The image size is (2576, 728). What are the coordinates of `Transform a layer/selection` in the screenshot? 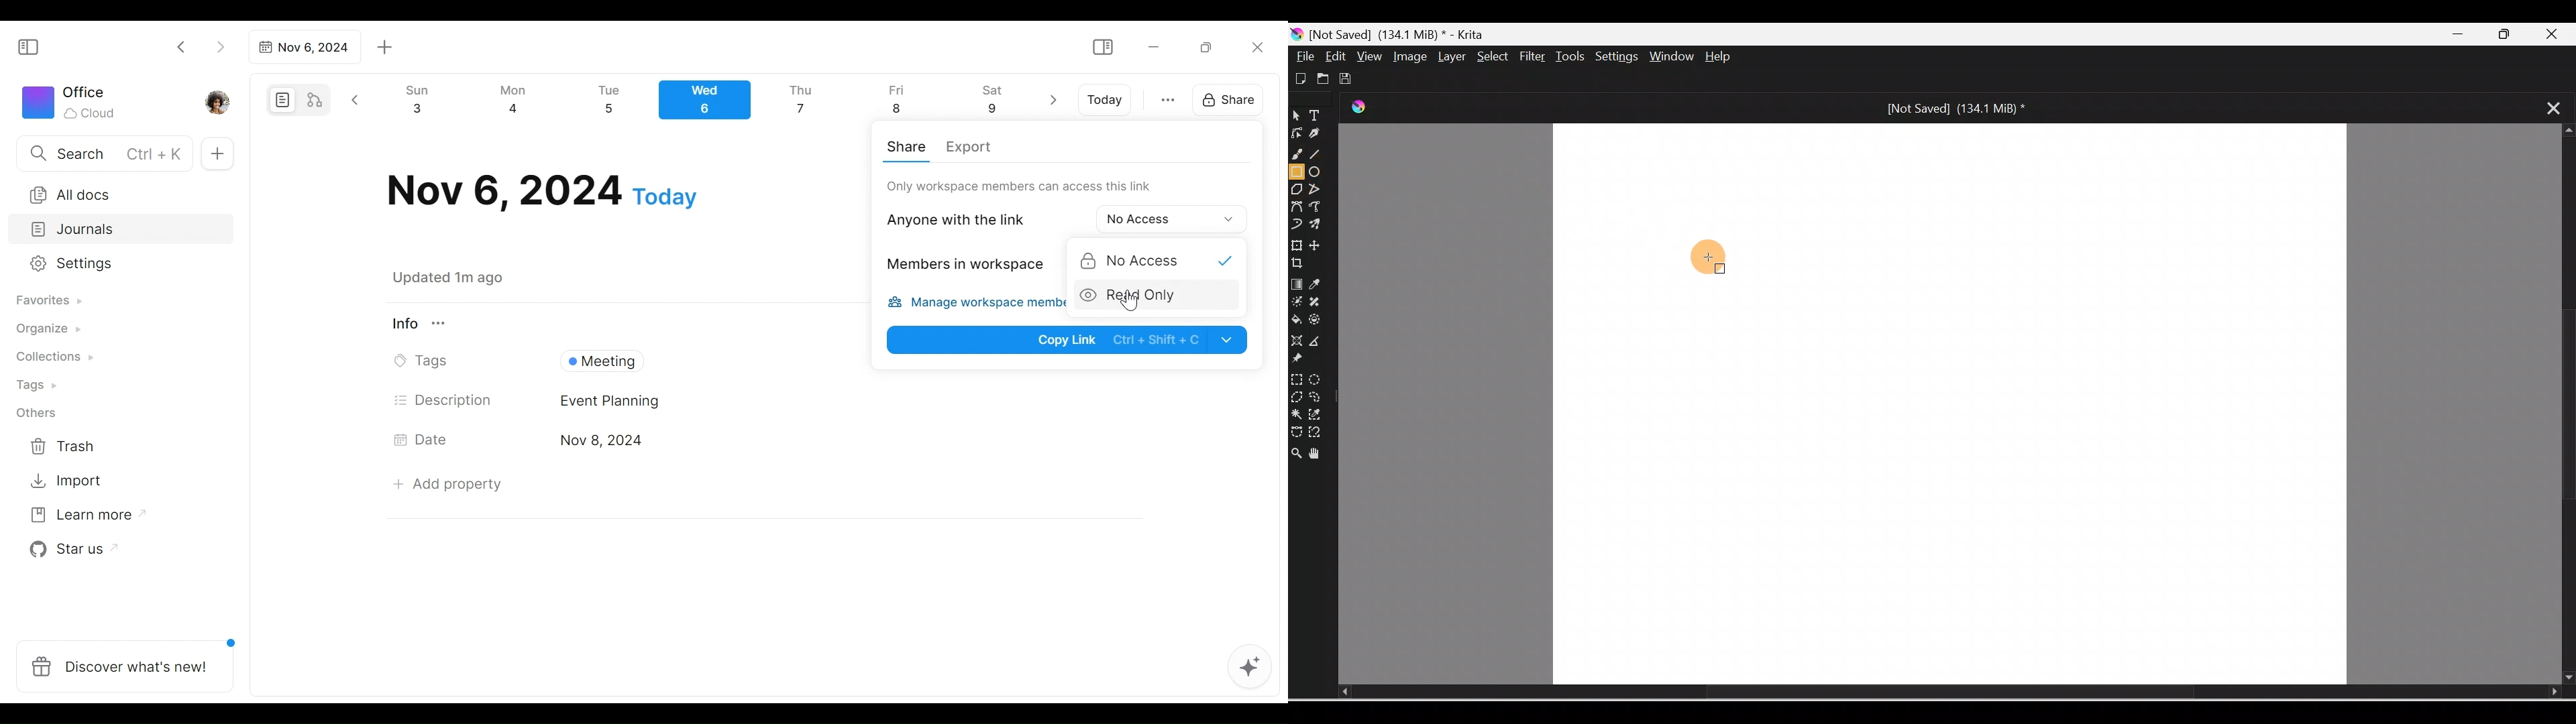 It's located at (1297, 243).